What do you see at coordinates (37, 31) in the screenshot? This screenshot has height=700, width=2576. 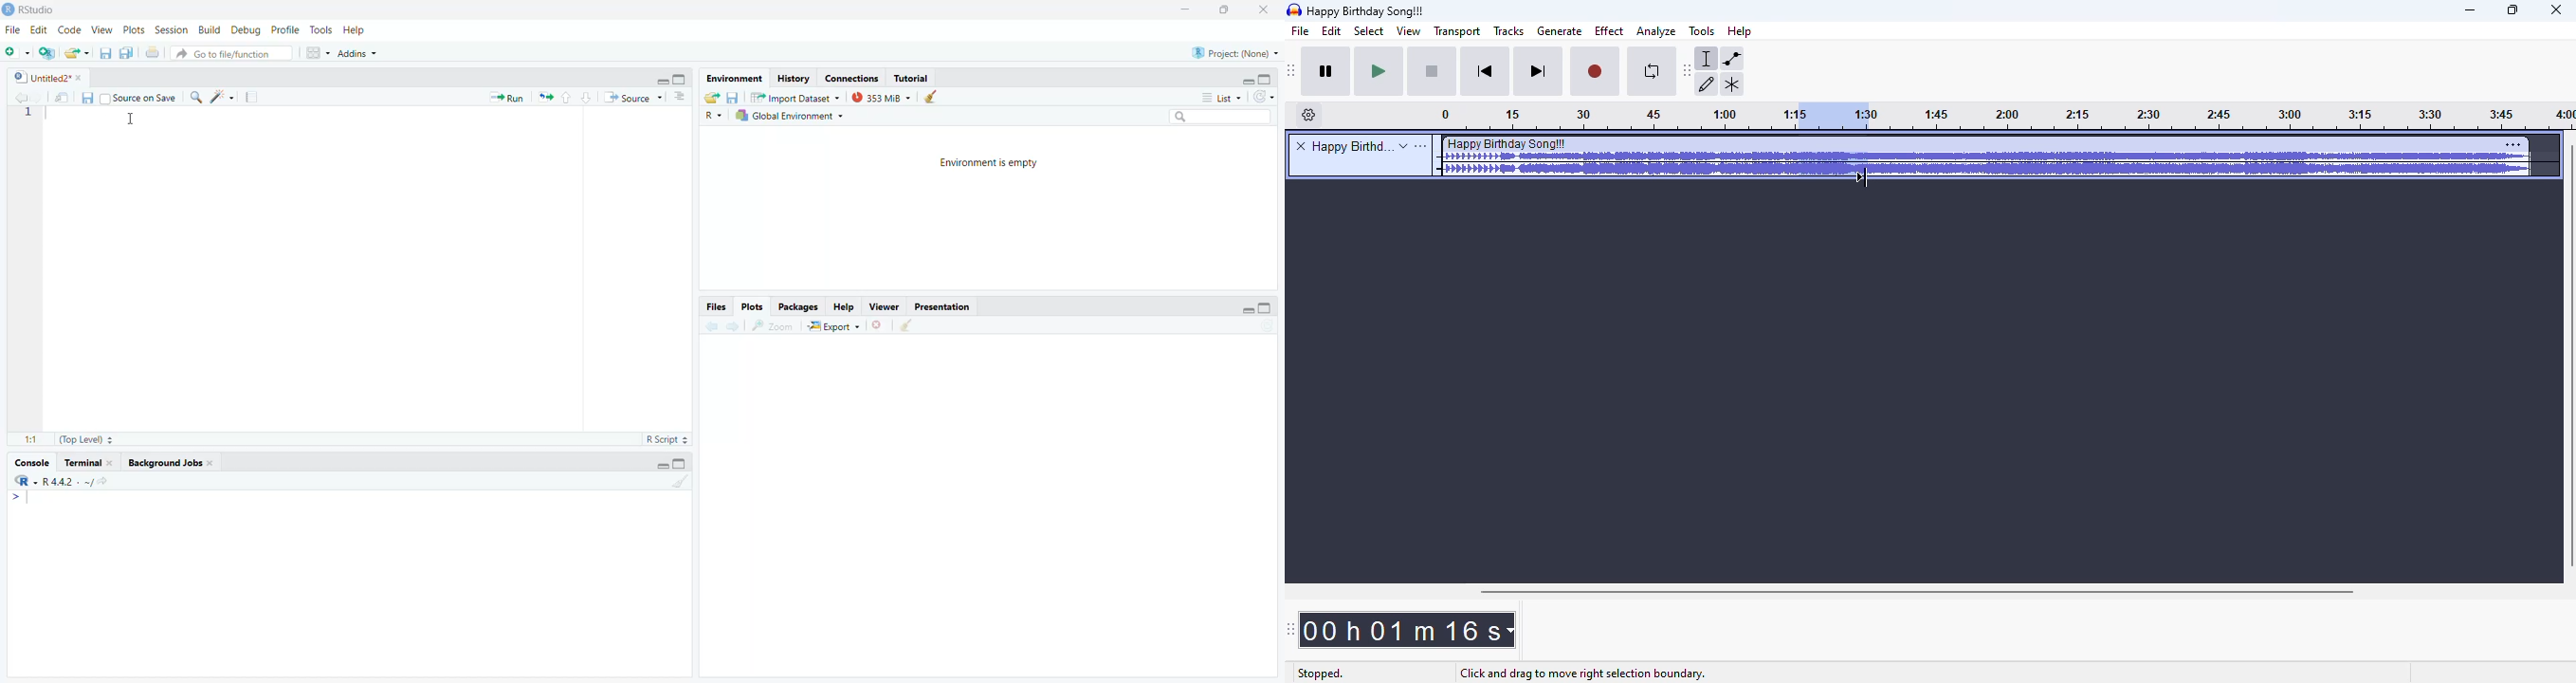 I see `Edit` at bounding box center [37, 31].